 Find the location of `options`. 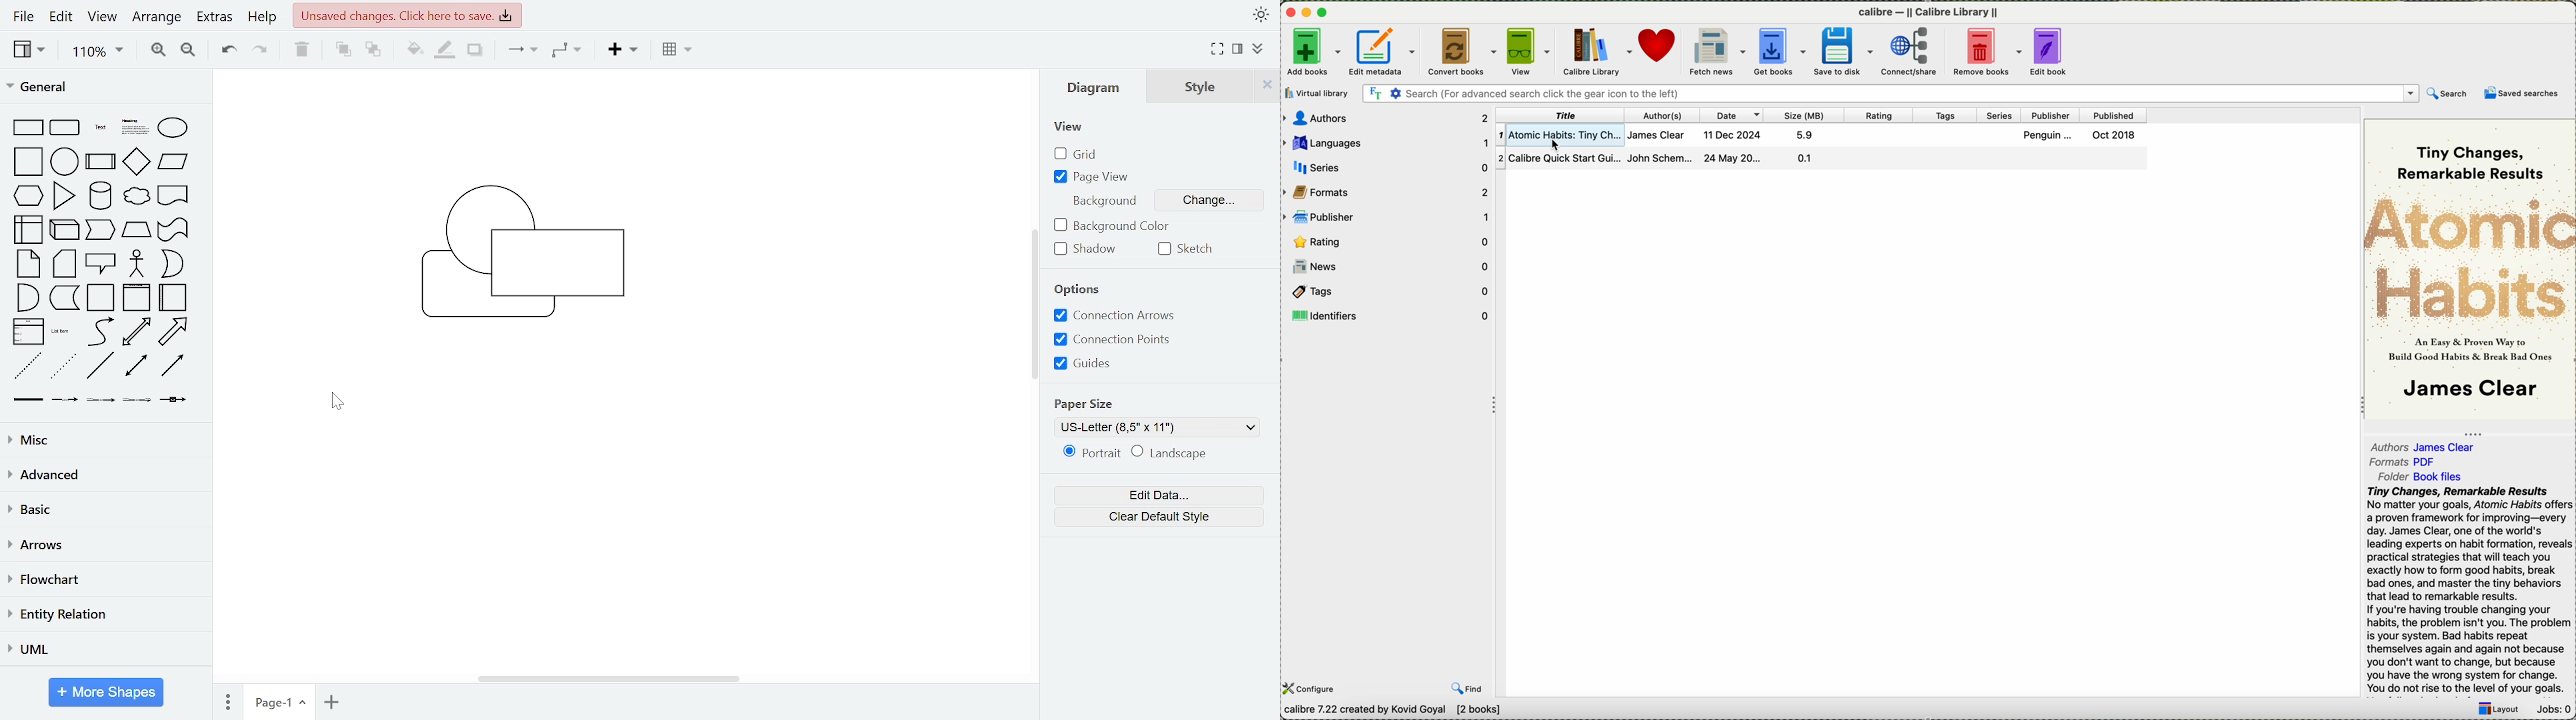

options is located at coordinates (1077, 290).